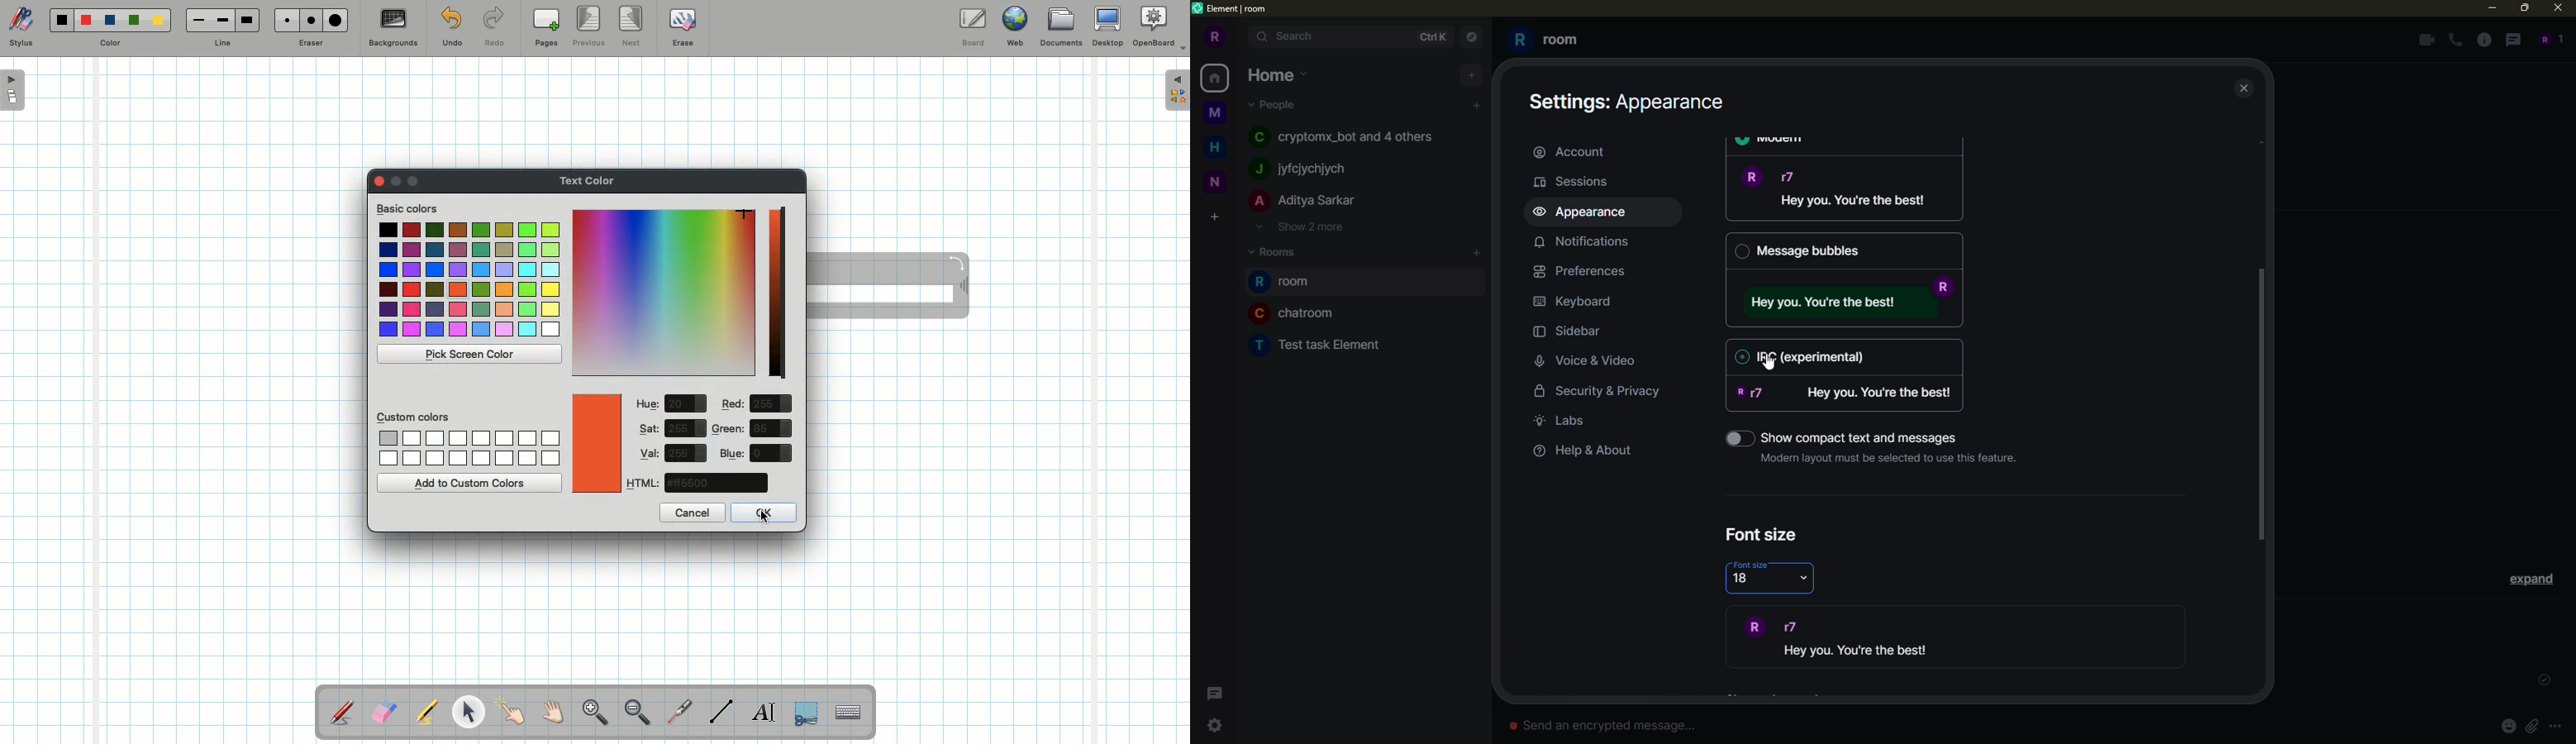 This screenshot has width=2576, height=756. I want to click on home, so click(1218, 77).